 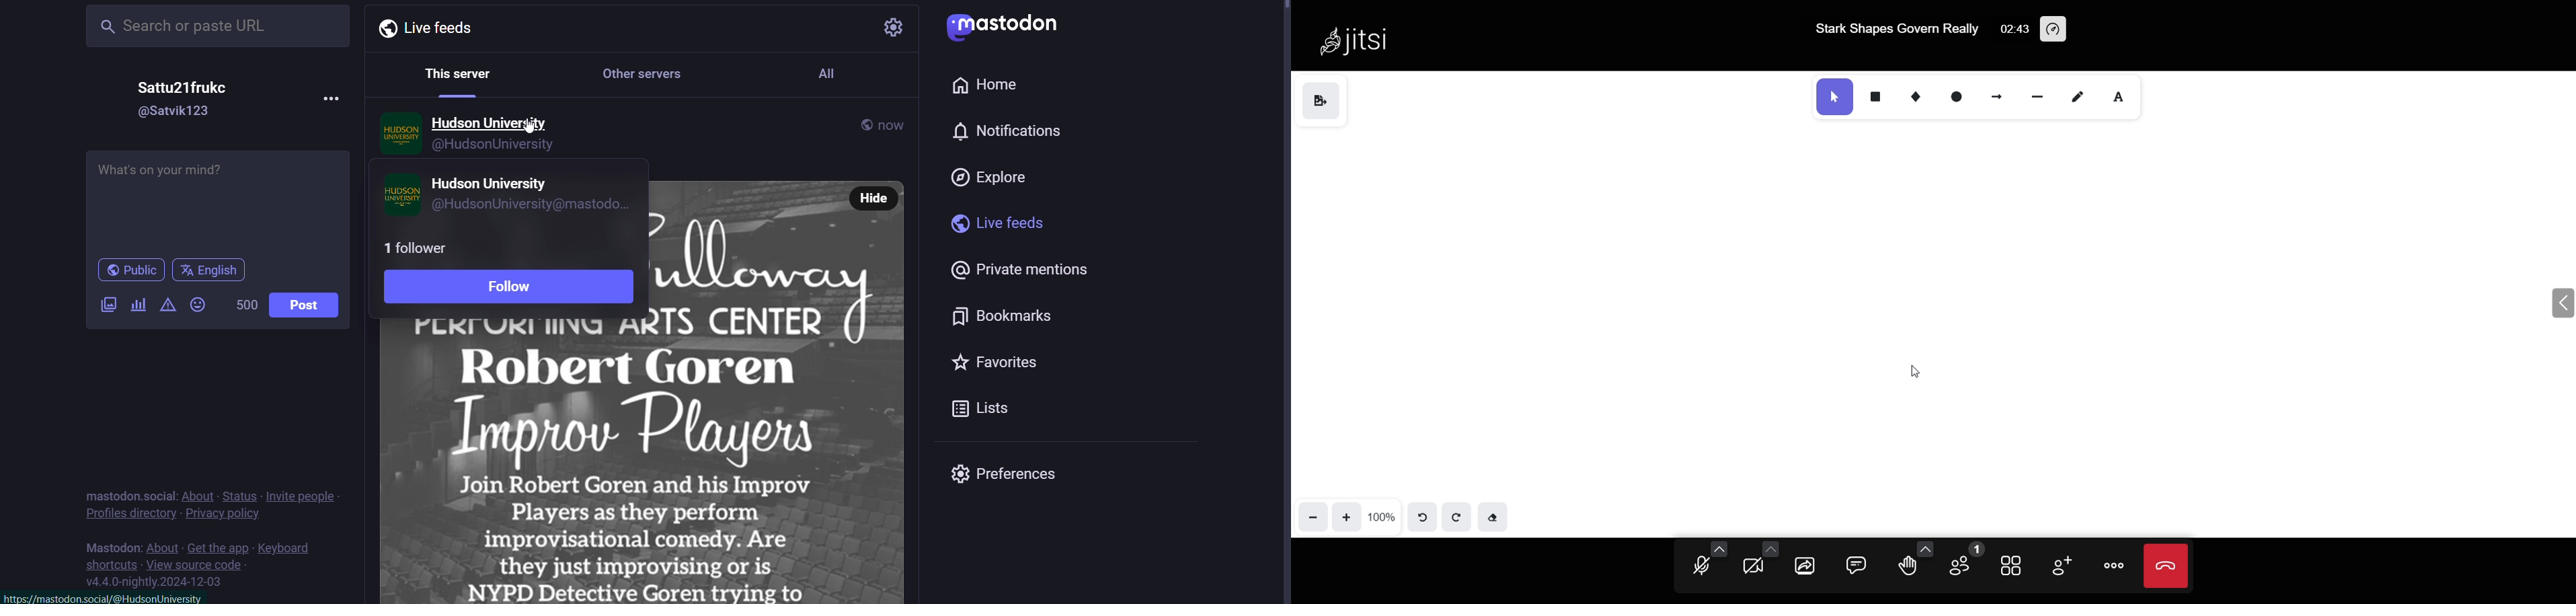 What do you see at coordinates (894, 26) in the screenshot?
I see `setting` at bounding box center [894, 26].